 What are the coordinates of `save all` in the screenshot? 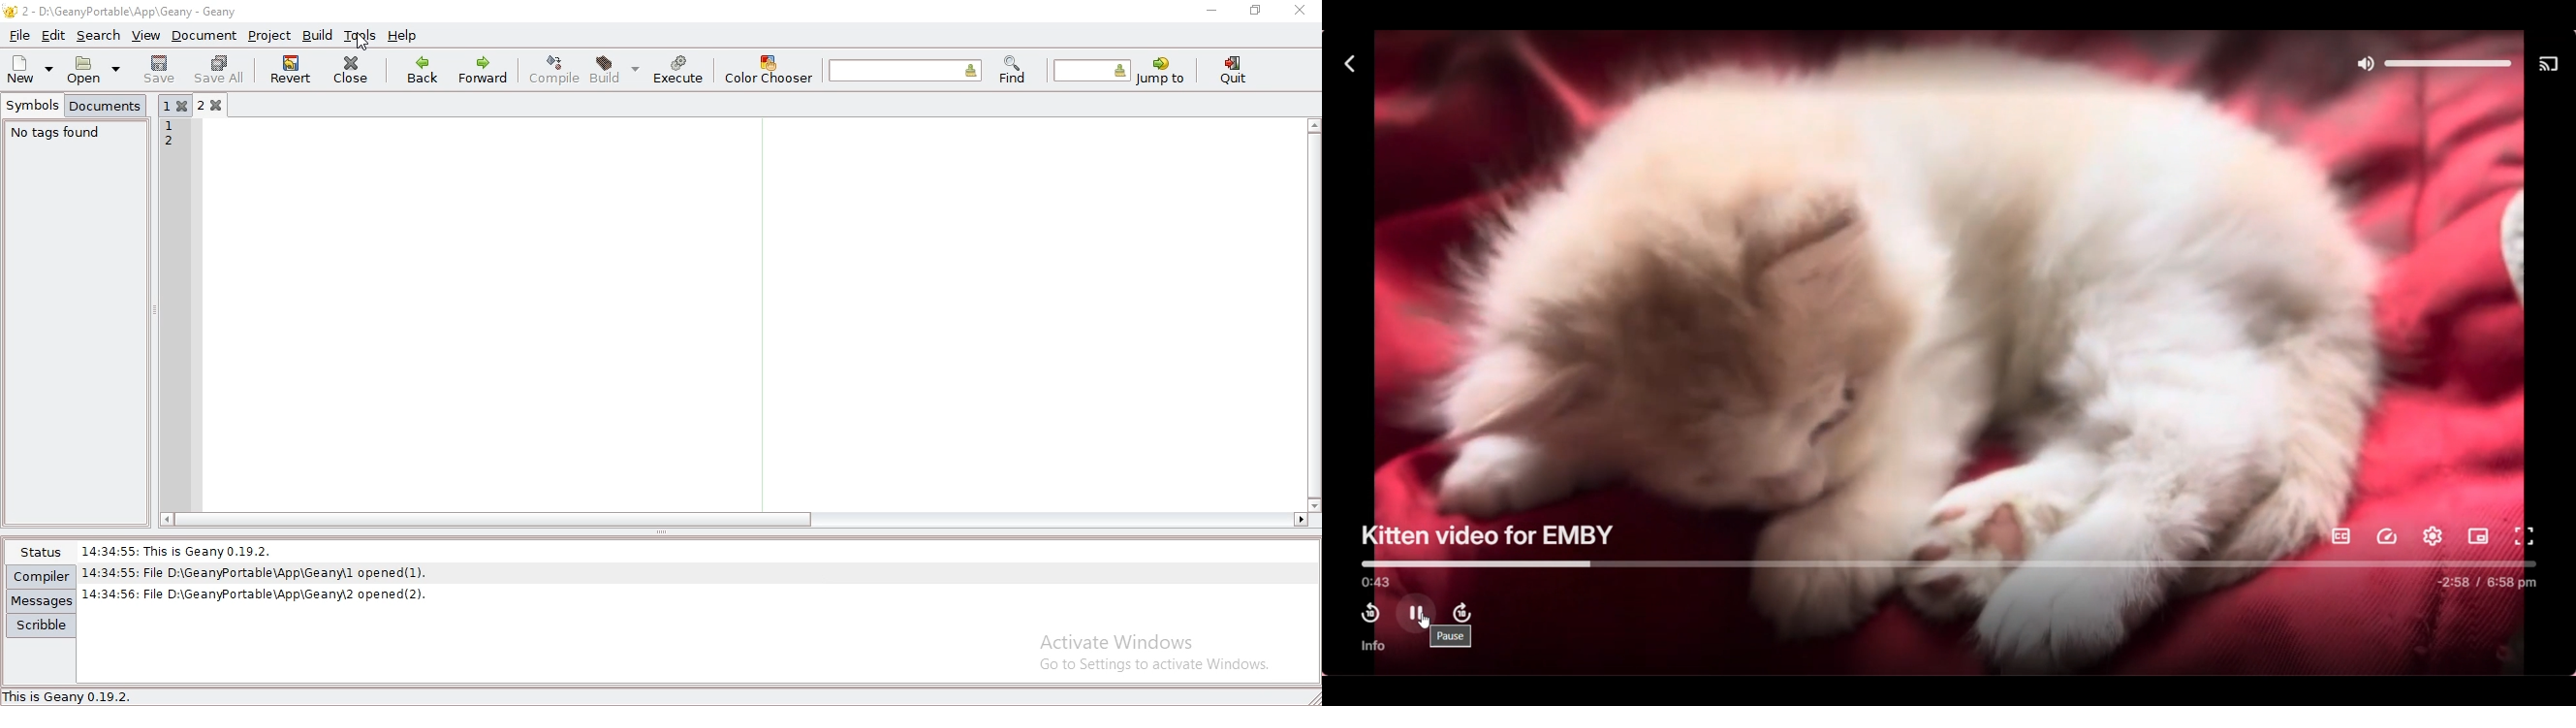 It's located at (220, 69).